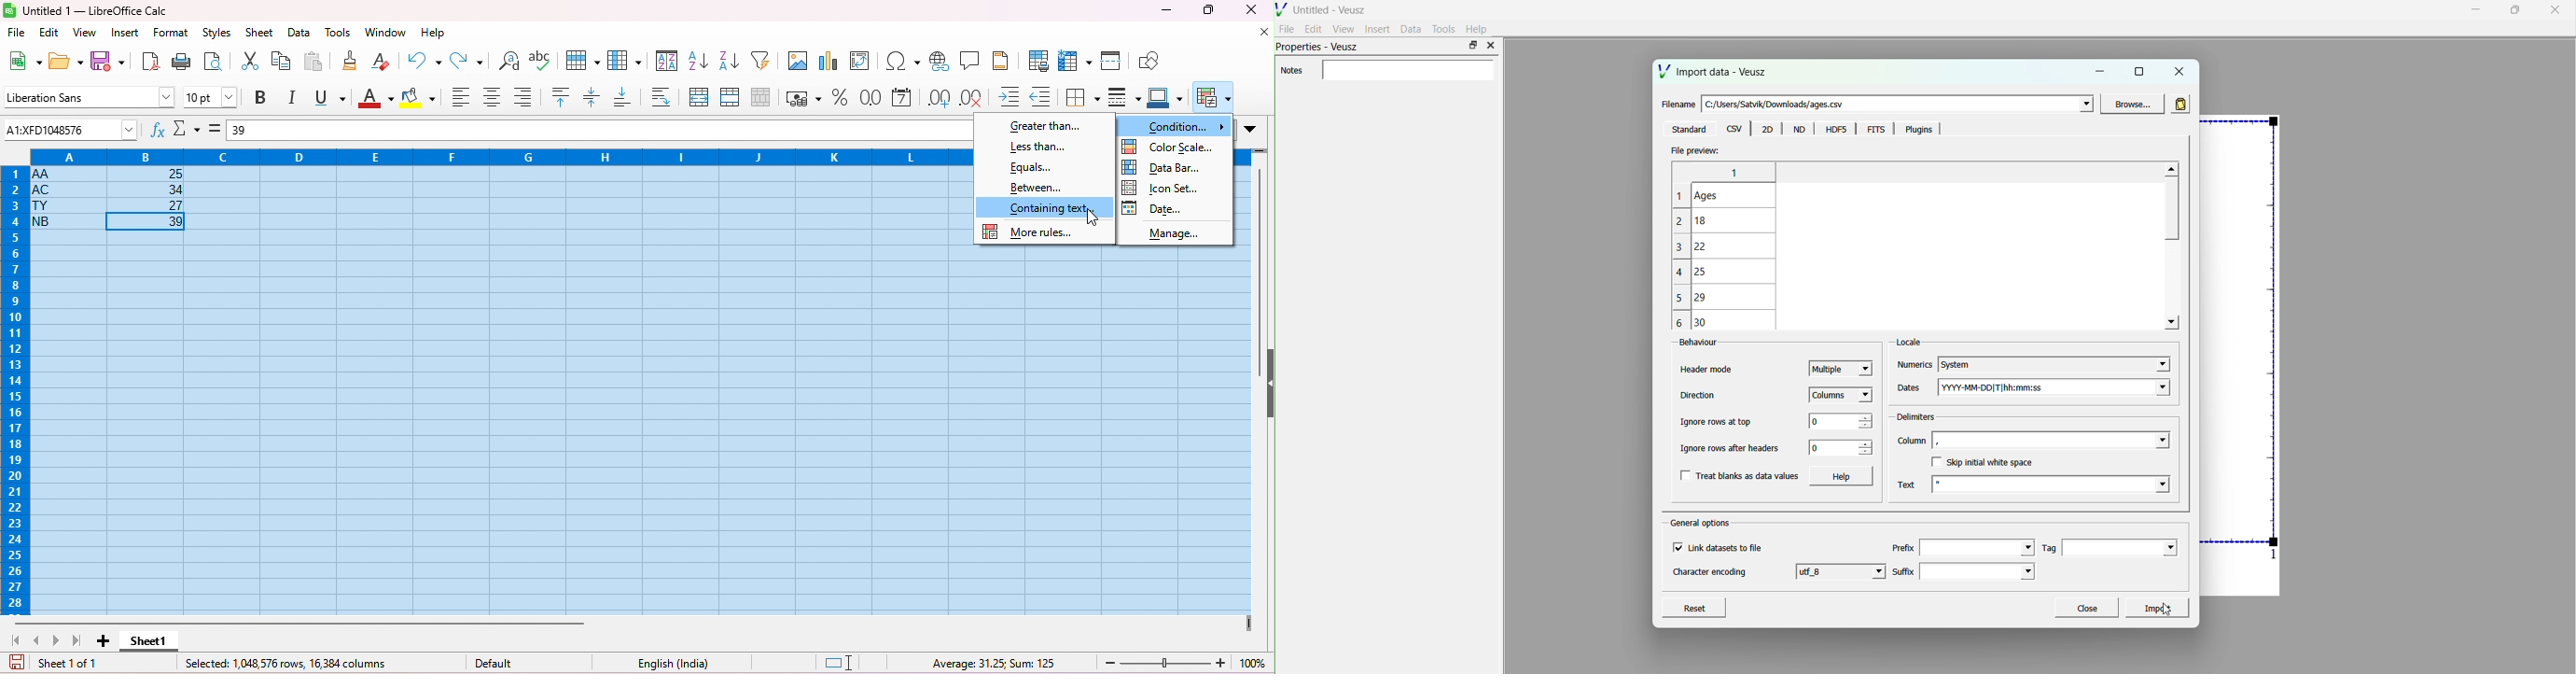 Image resolution: width=2576 pixels, height=700 pixels. I want to click on merge and center, so click(700, 98).